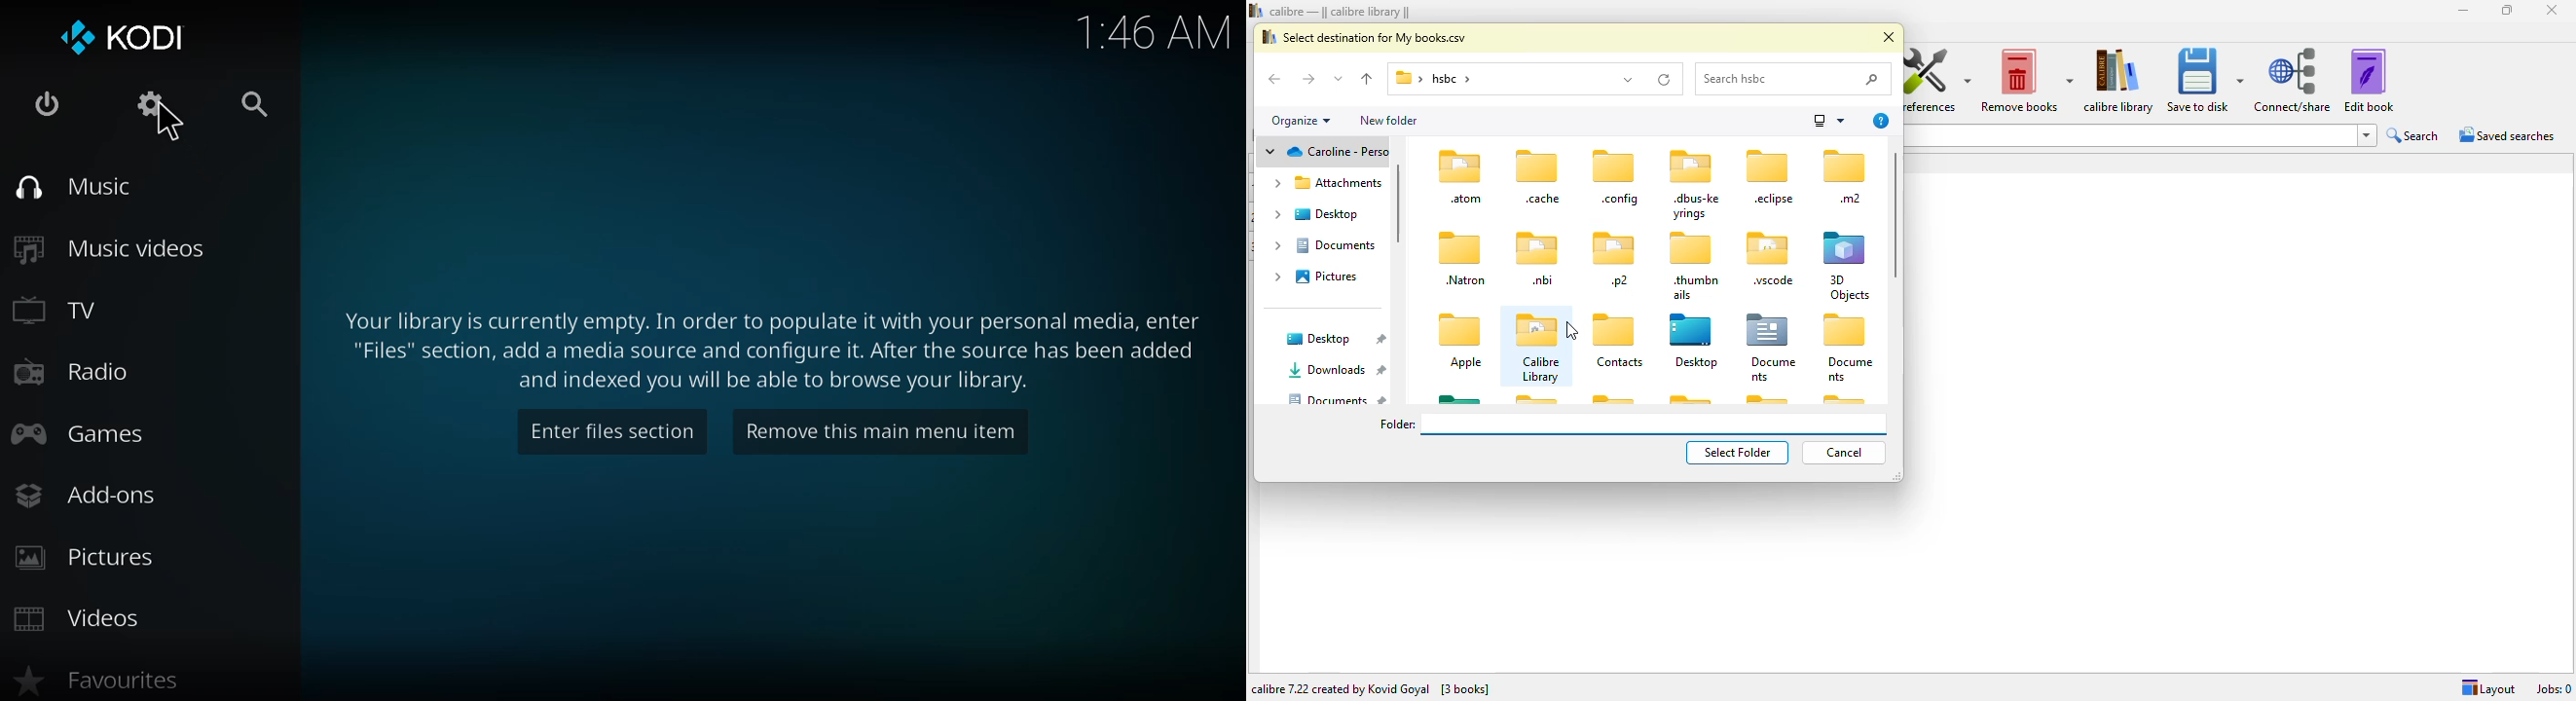 The image size is (2576, 728). What do you see at coordinates (881, 430) in the screenshot?
I see `remove this main menu item` at bounding box center [881, 430].